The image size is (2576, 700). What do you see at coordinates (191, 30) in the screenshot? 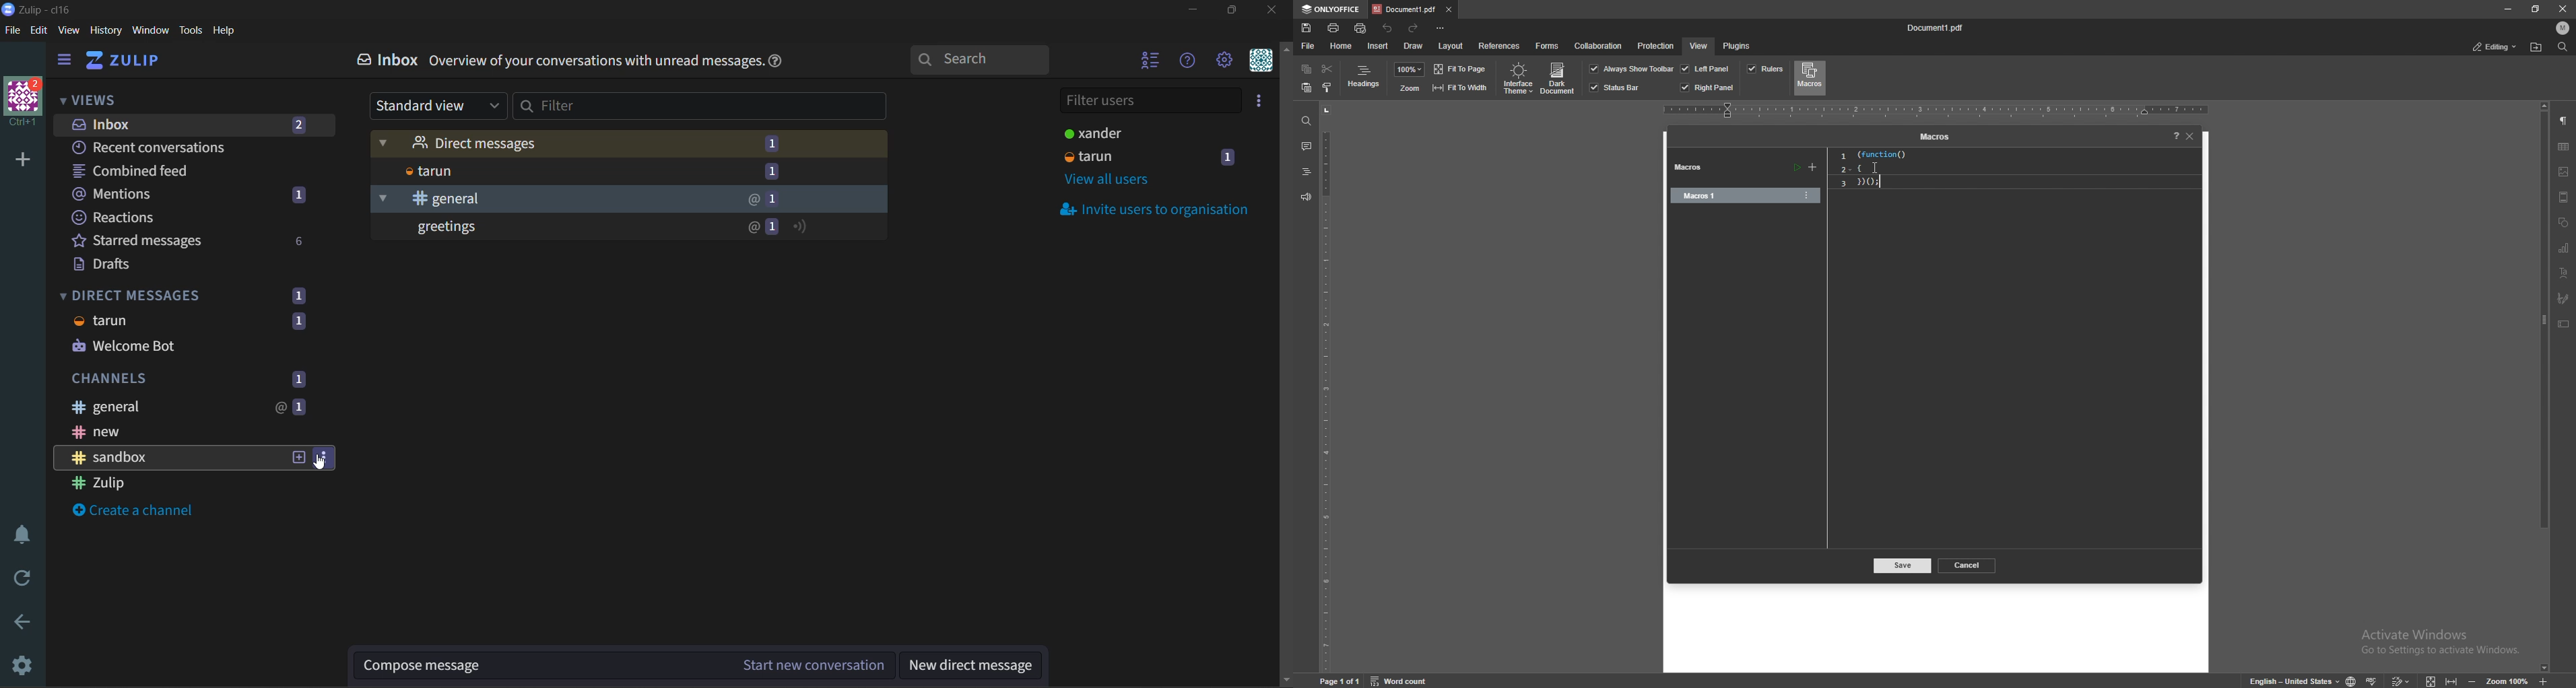
I see `tools` at bounding box center [191, 30].